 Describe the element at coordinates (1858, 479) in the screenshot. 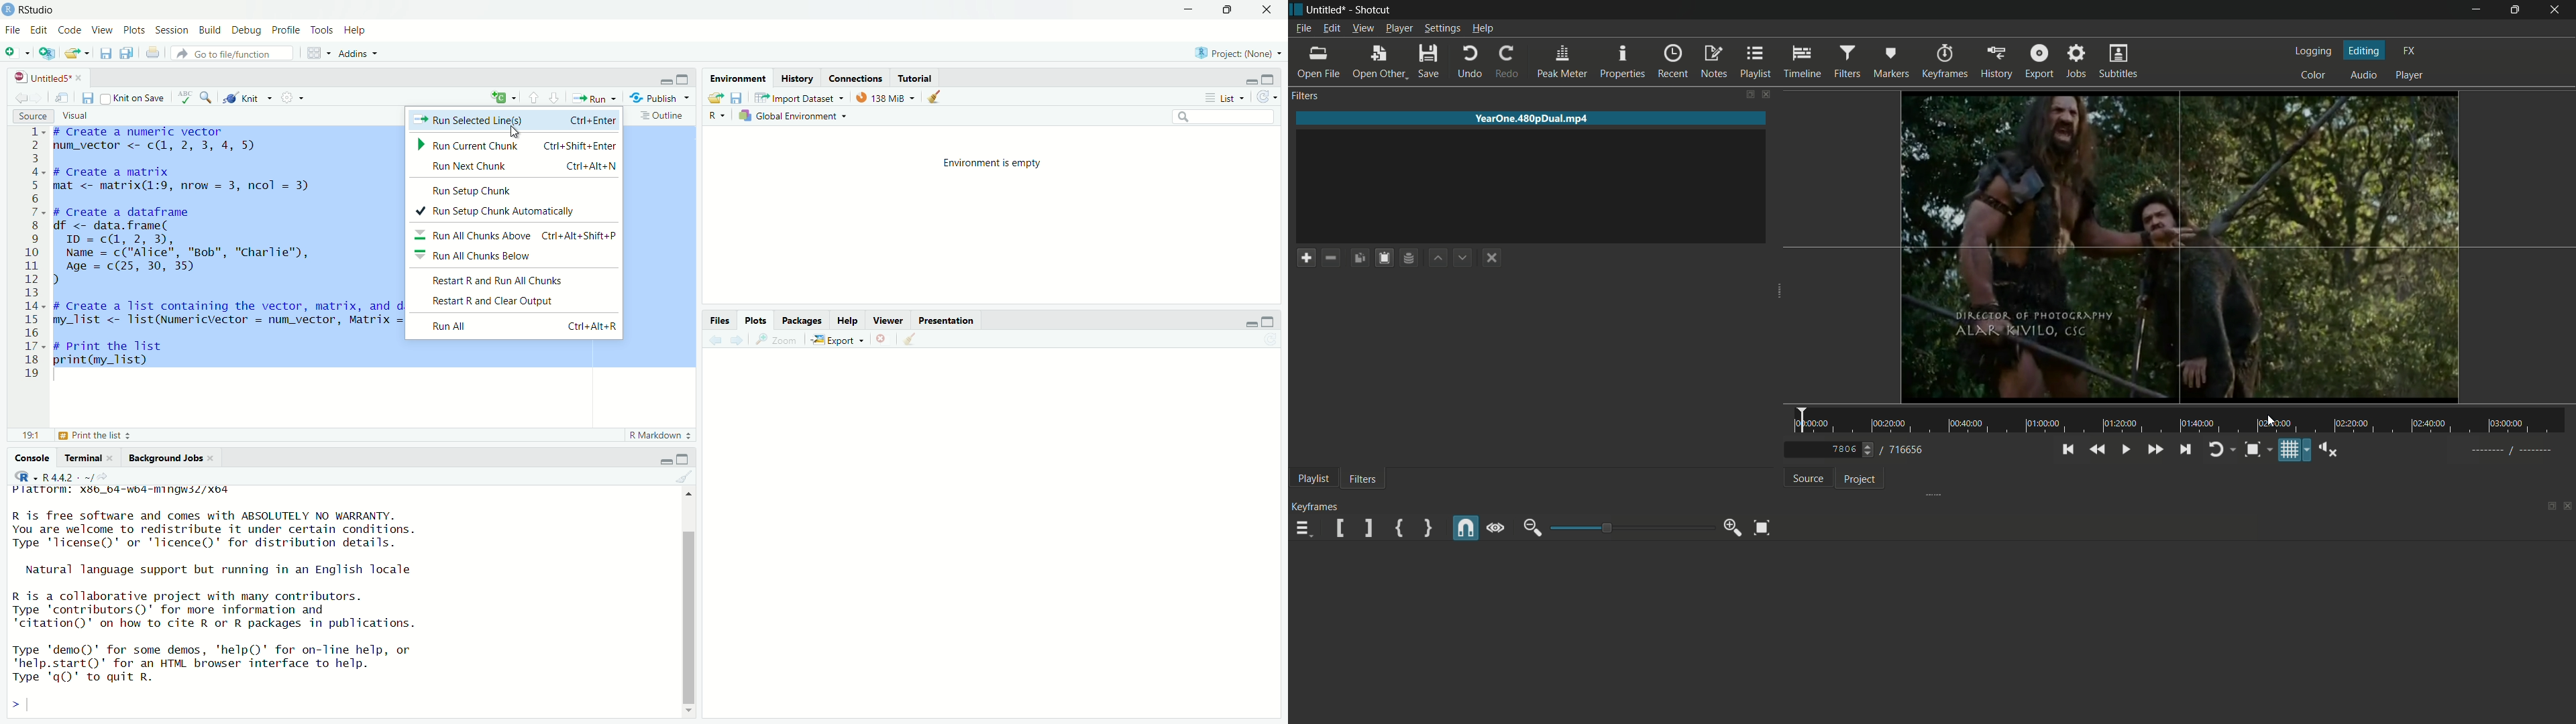

I see `project` at that location.